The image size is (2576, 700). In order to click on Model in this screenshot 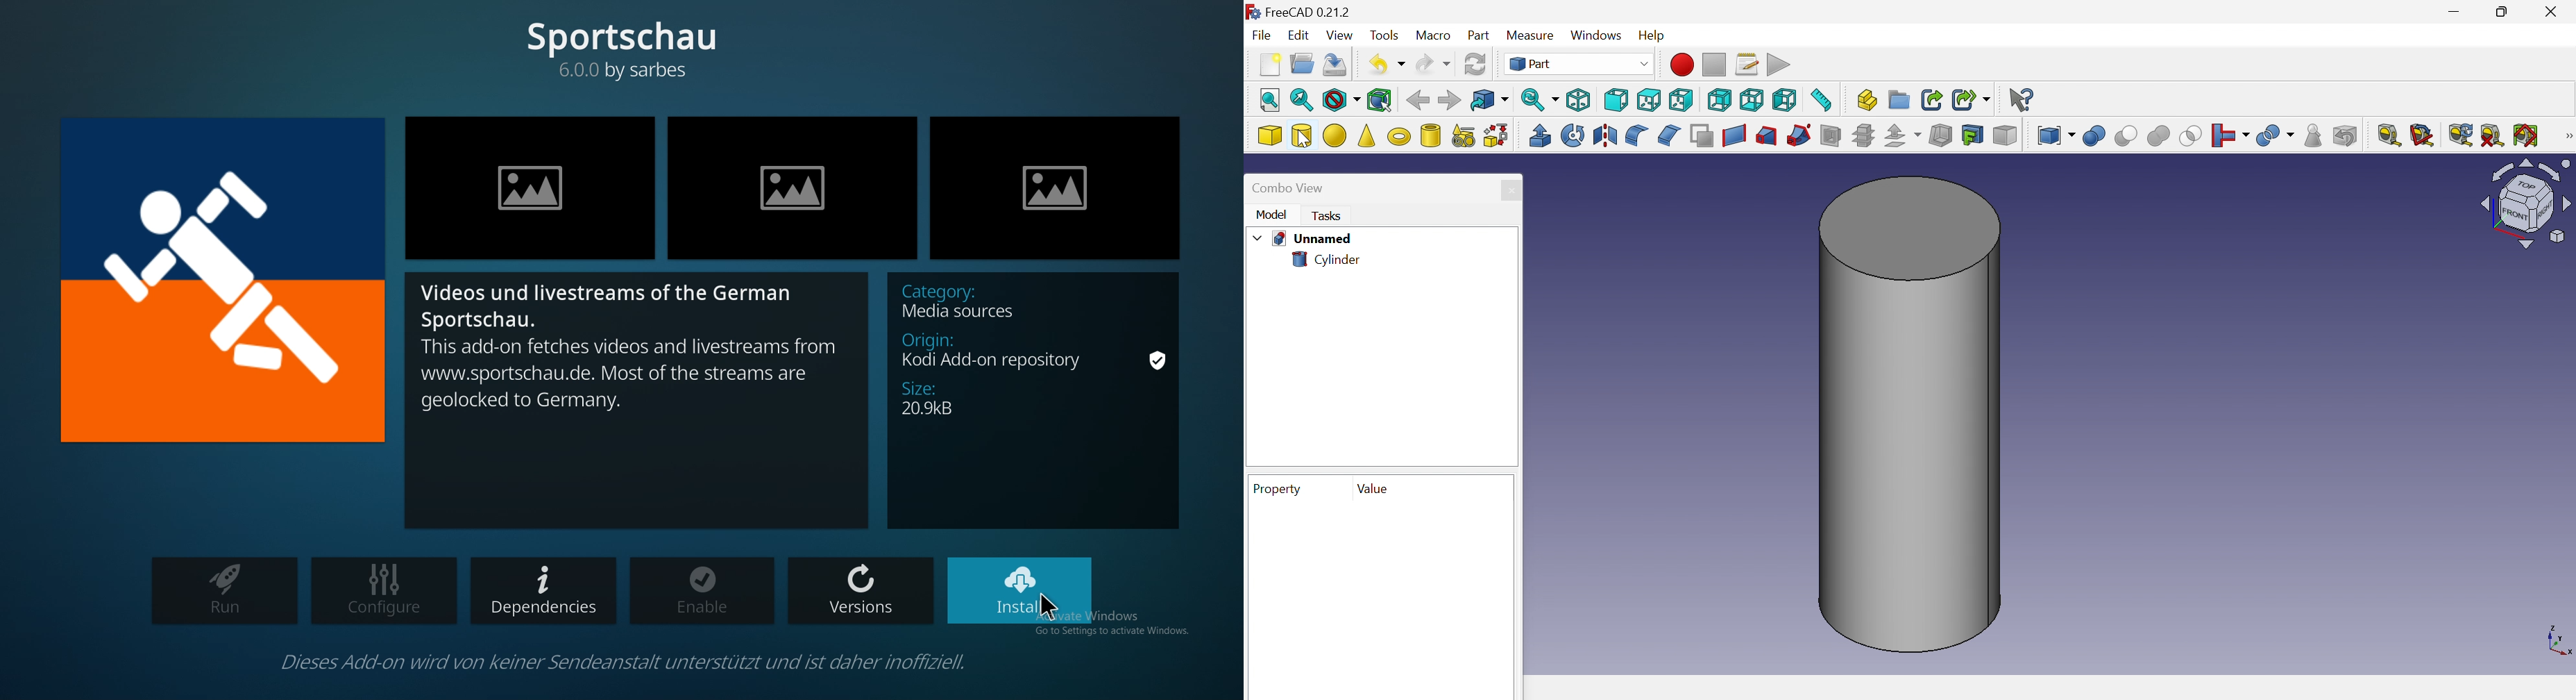, I will do `click(1272, 215)`.